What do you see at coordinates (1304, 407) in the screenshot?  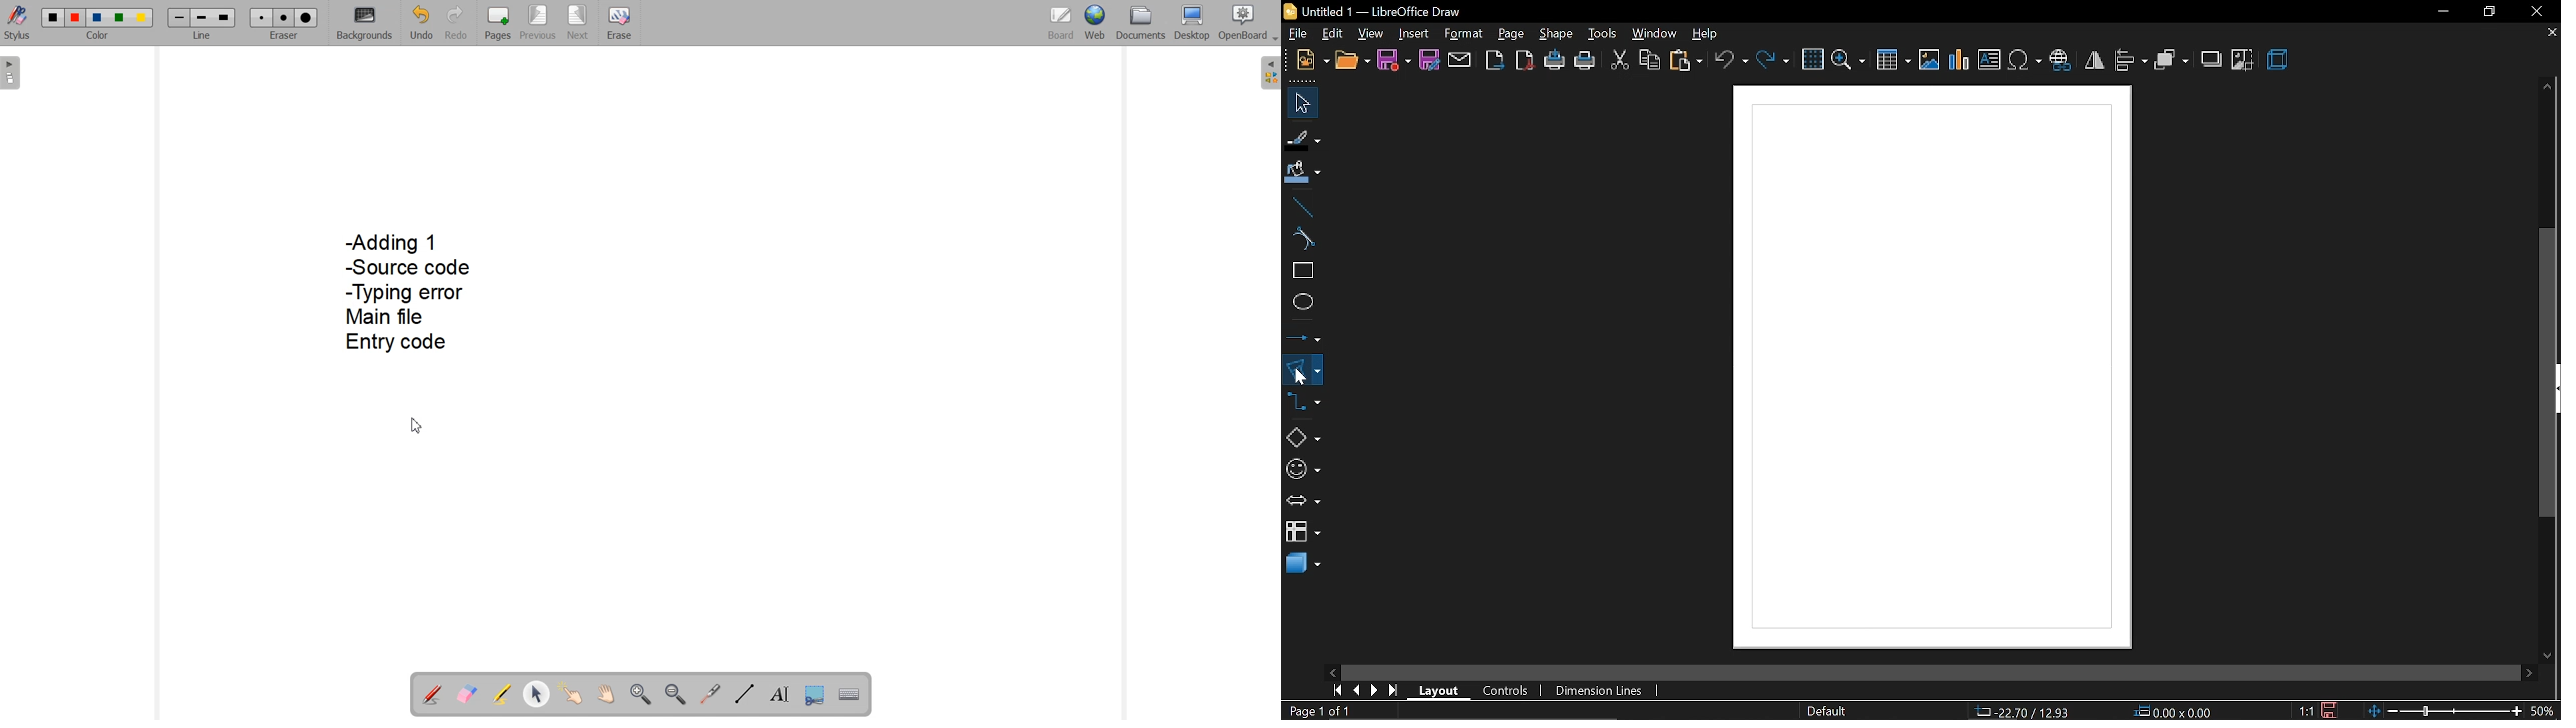 I see `connectors` at bounding box center [1304, 407].